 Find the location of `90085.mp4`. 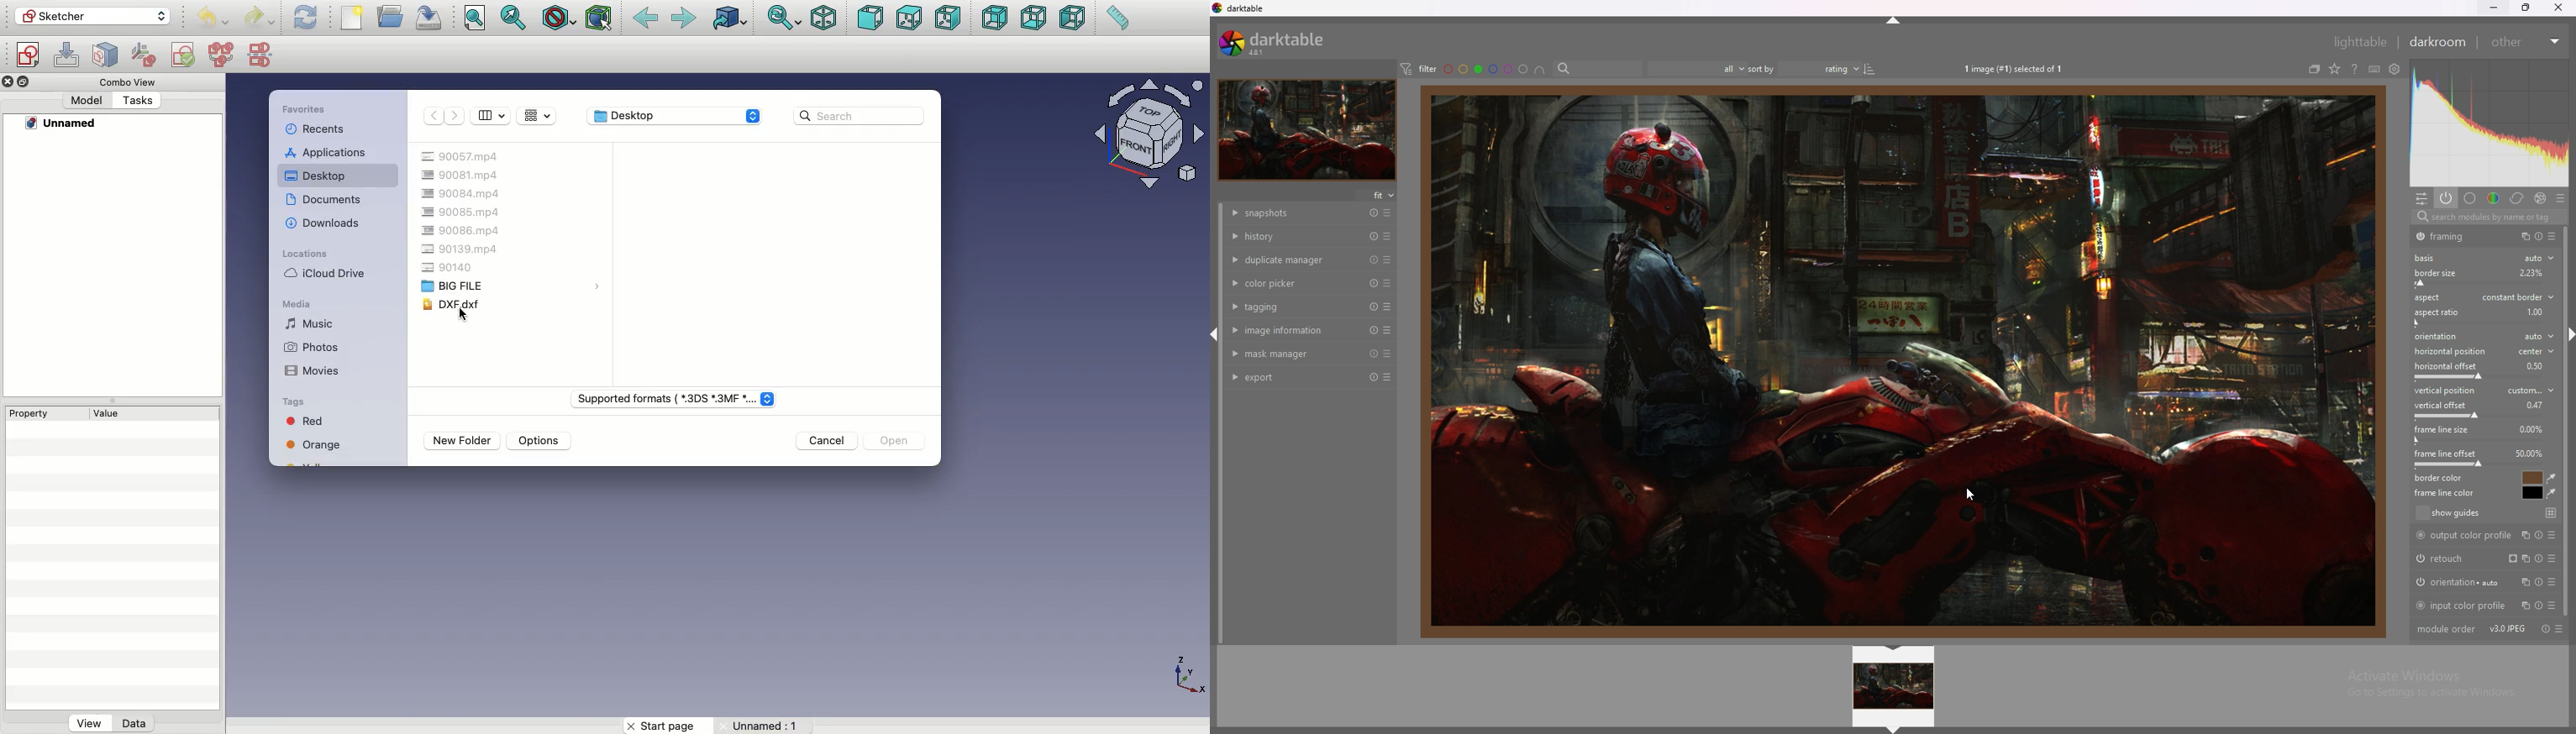

90085.mp4 is located at coordinates (464, 211).